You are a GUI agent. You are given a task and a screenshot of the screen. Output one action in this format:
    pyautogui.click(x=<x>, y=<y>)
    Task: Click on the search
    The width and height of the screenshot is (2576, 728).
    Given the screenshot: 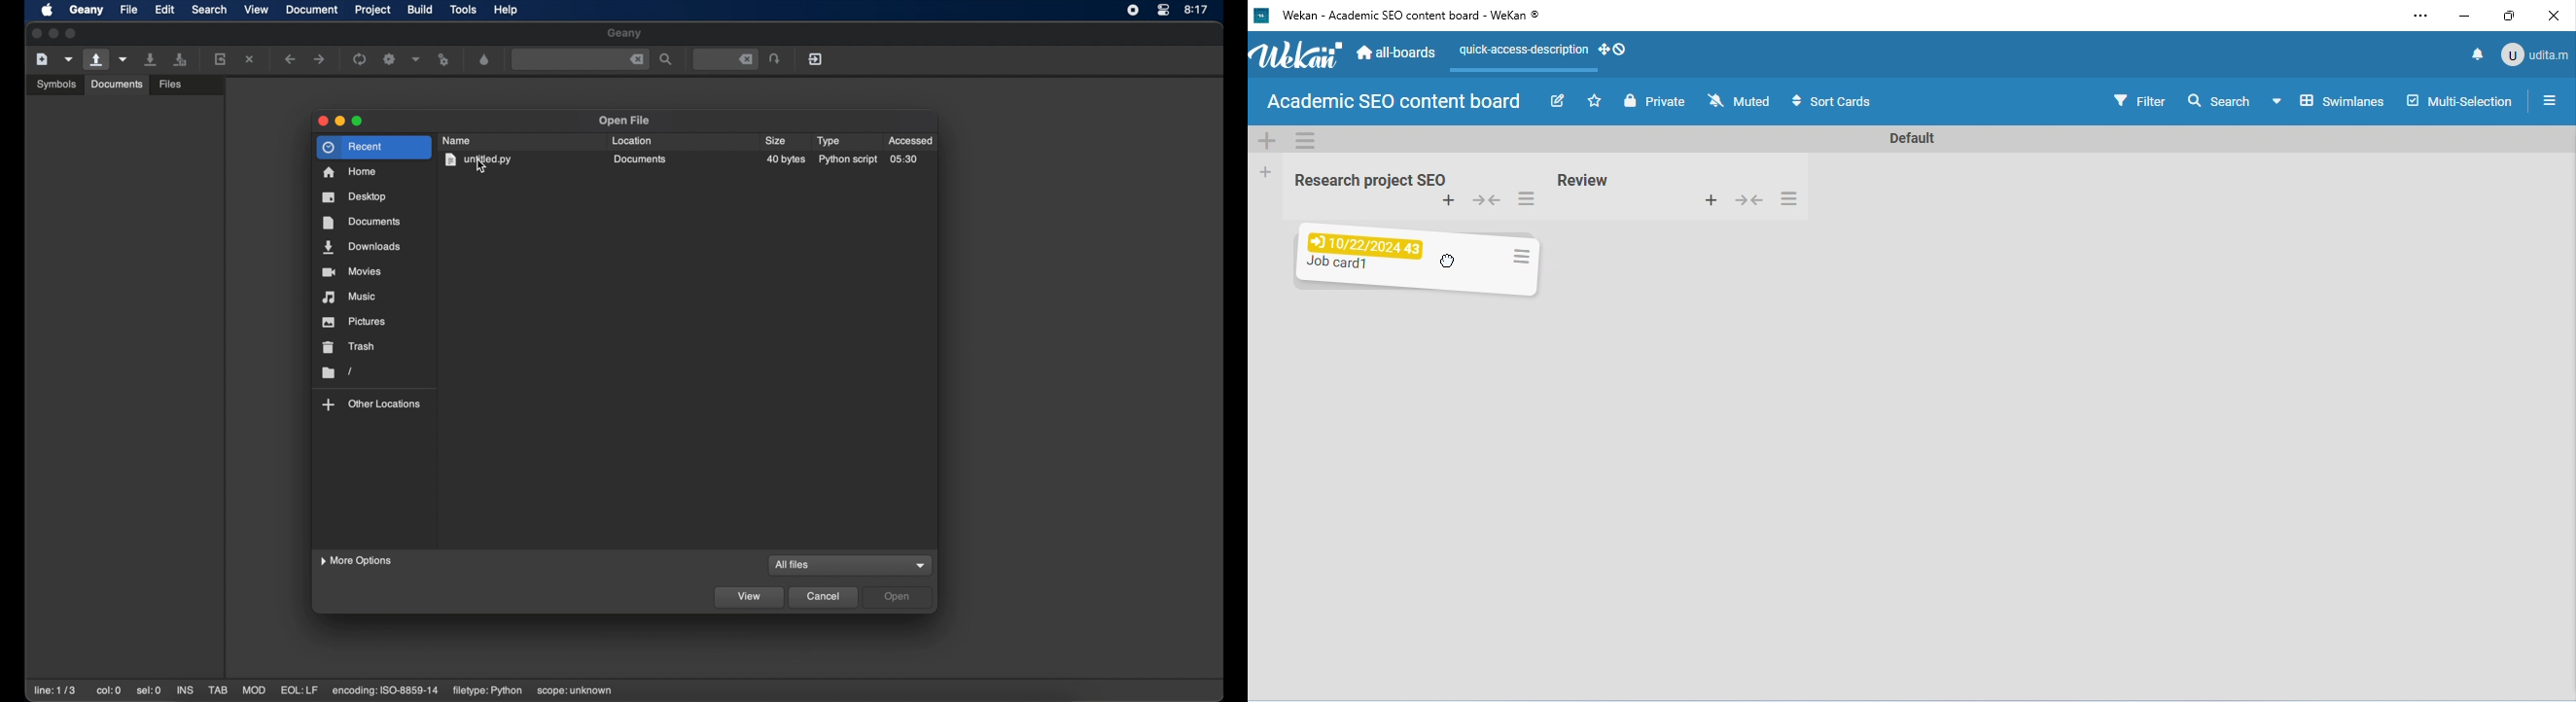 What is the action you would take?
    pyautogui.click(x=2218, y=99)
    